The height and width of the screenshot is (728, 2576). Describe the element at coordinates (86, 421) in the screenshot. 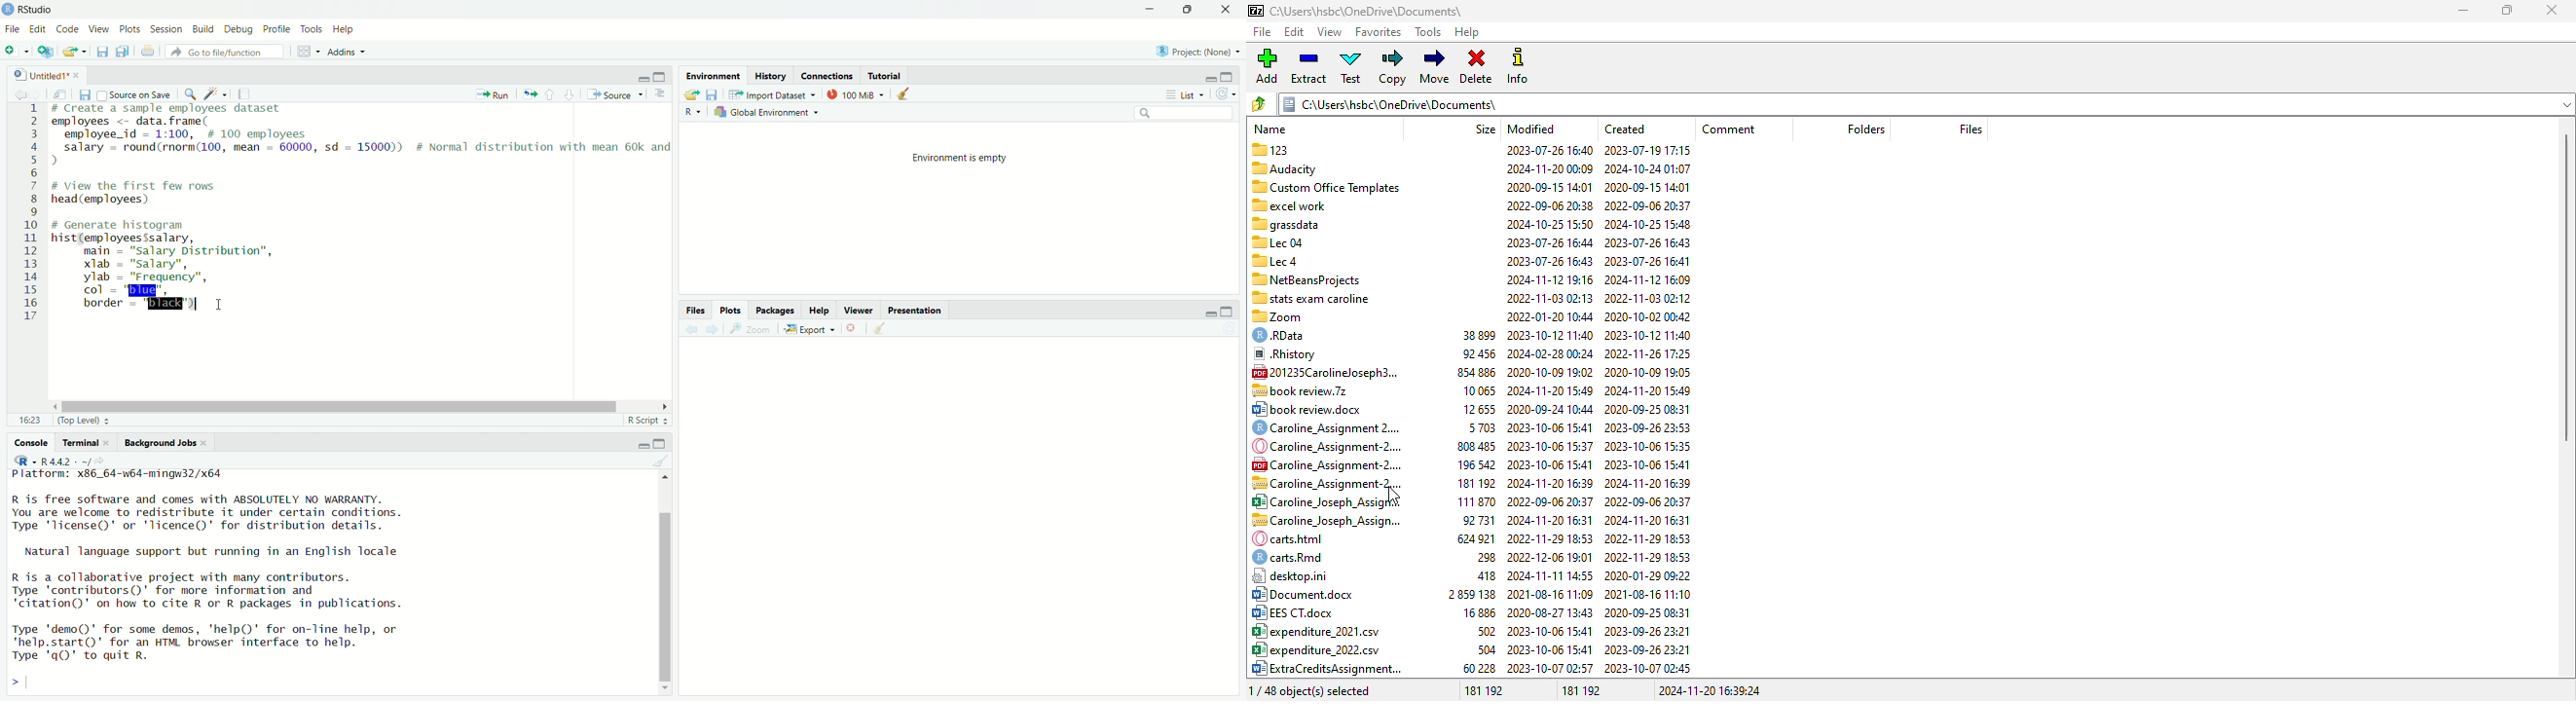

I see `Top Level` at that location.